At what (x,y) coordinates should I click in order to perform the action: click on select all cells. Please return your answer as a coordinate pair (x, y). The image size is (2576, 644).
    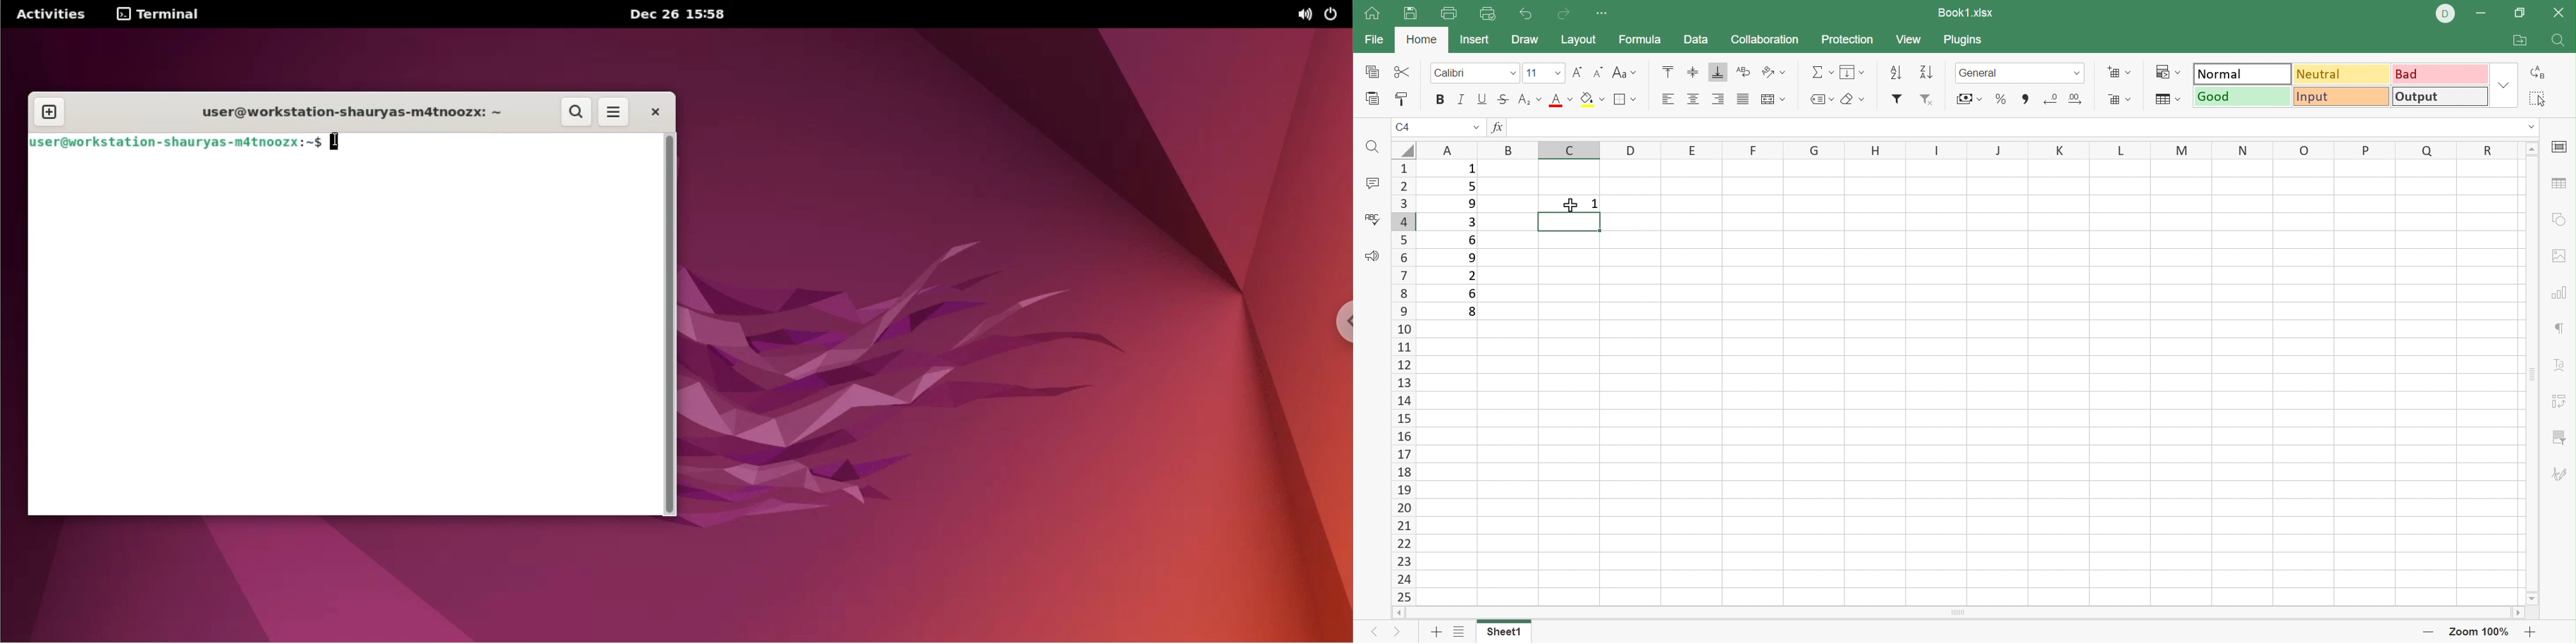
    Looking at the image, I should click on (1402, 149).